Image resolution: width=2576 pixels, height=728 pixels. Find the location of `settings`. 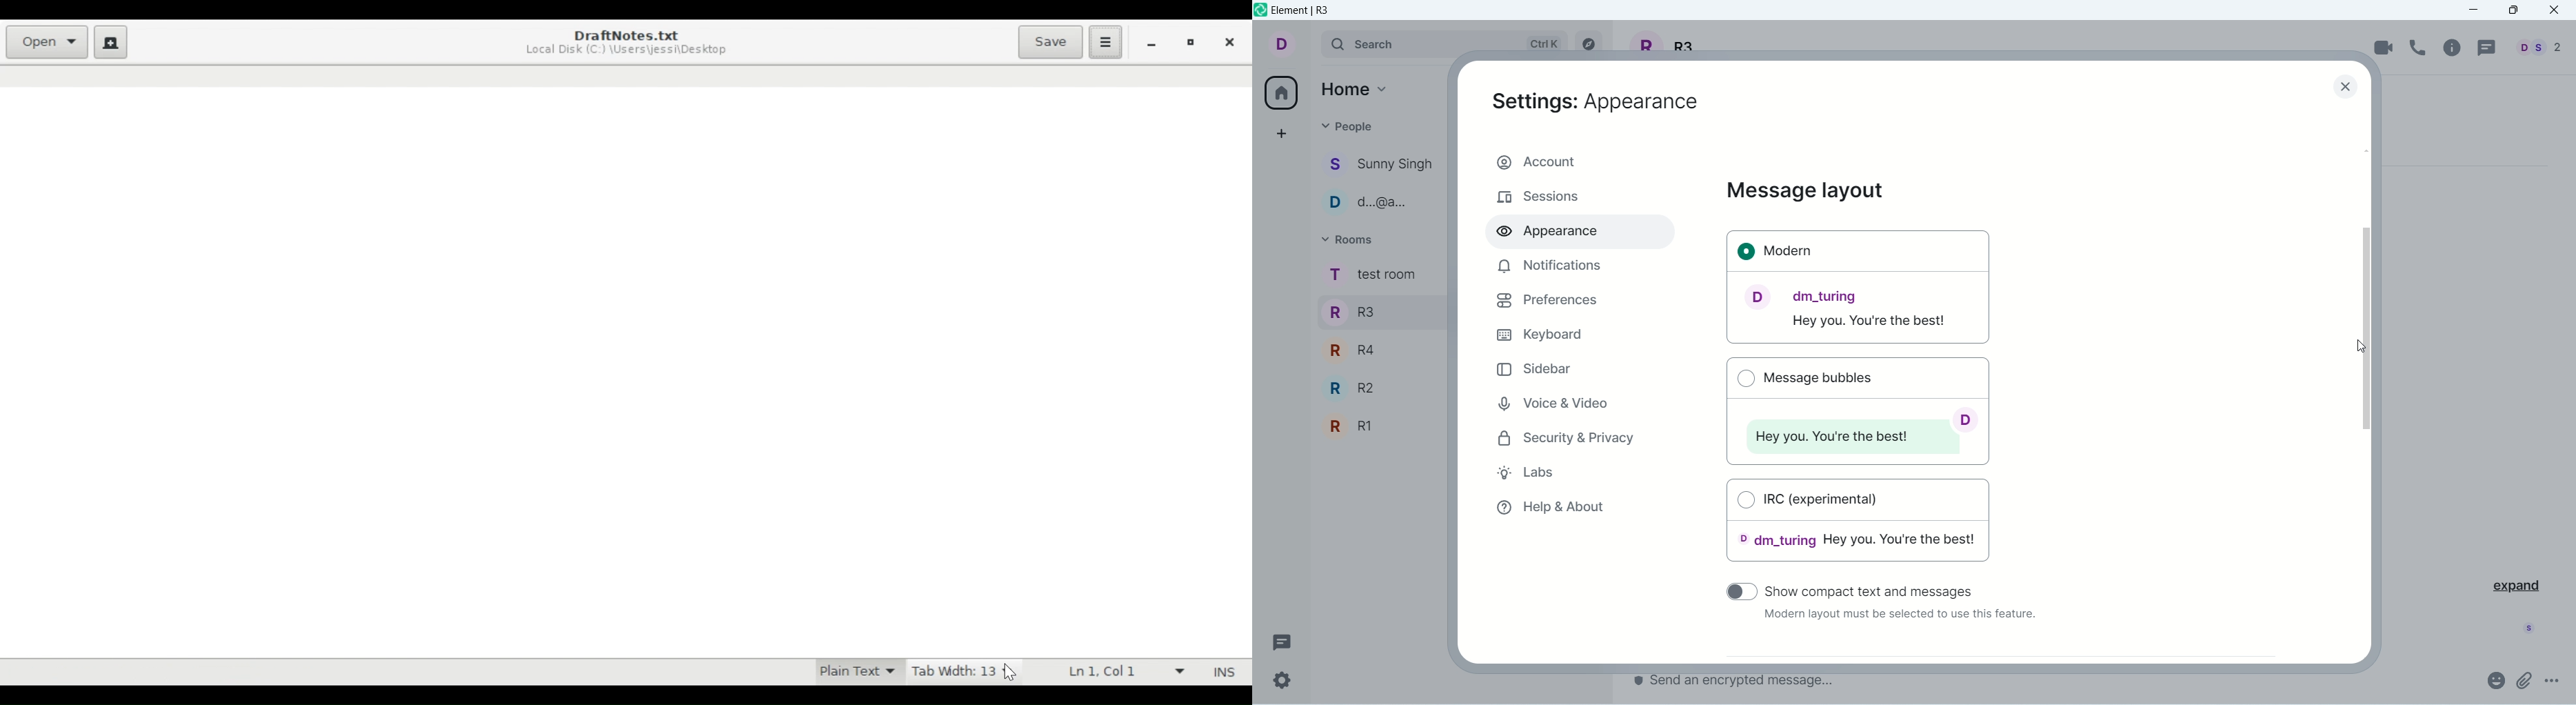

settings is located at coordinates (1282, 681).